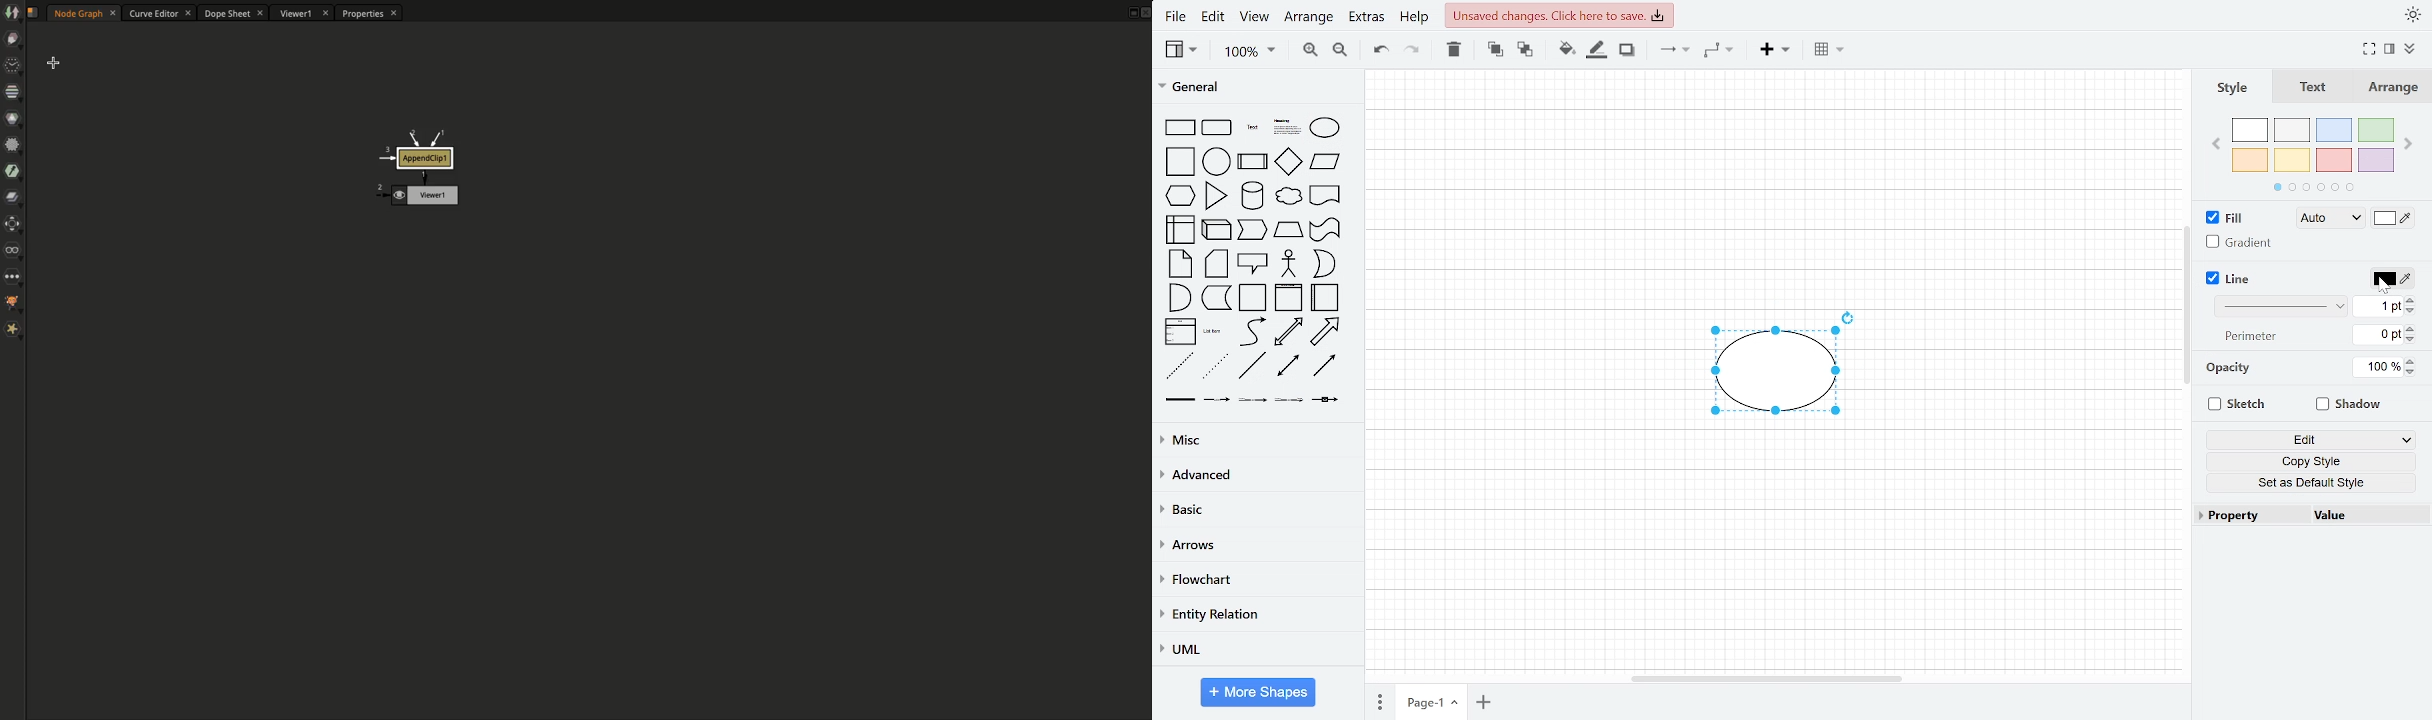  Describe the element at coordinates (1216, 163) in the screenshot. I see `circle` at that location.